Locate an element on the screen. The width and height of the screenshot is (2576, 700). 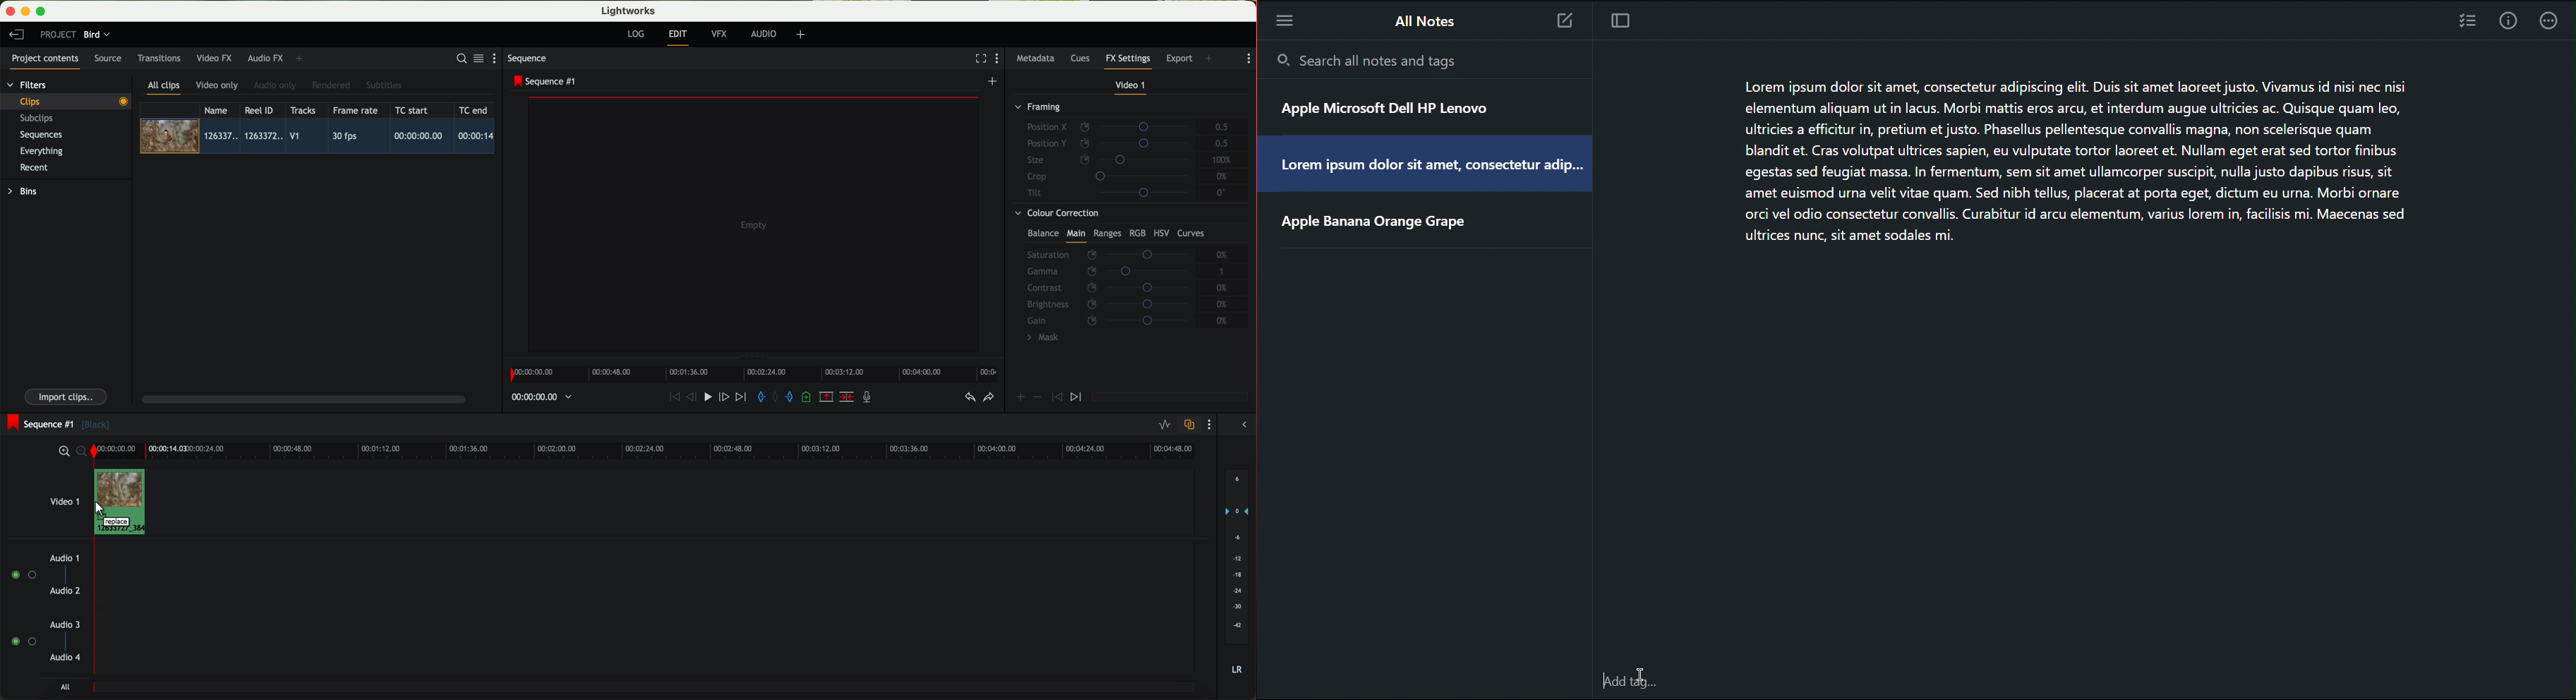
TC start is located at coordinates (413, 110).